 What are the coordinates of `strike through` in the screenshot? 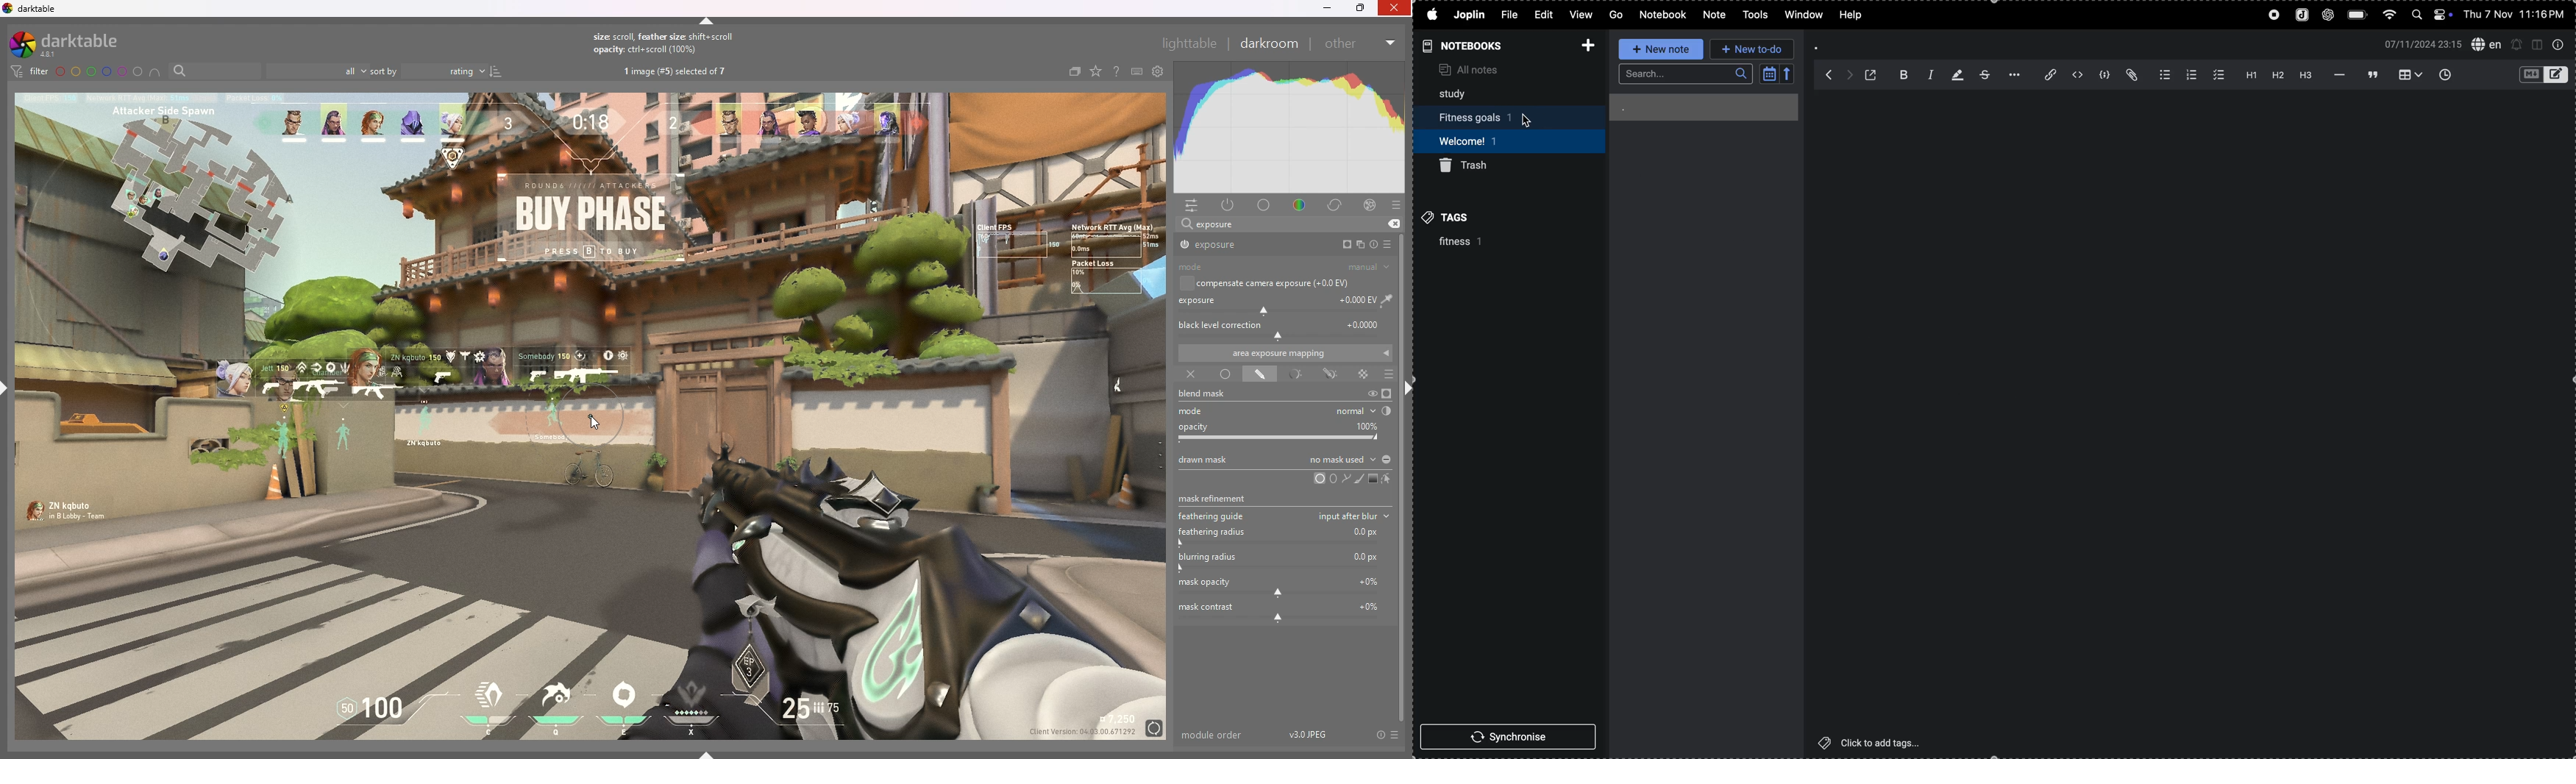 It's located at (1982, 74).